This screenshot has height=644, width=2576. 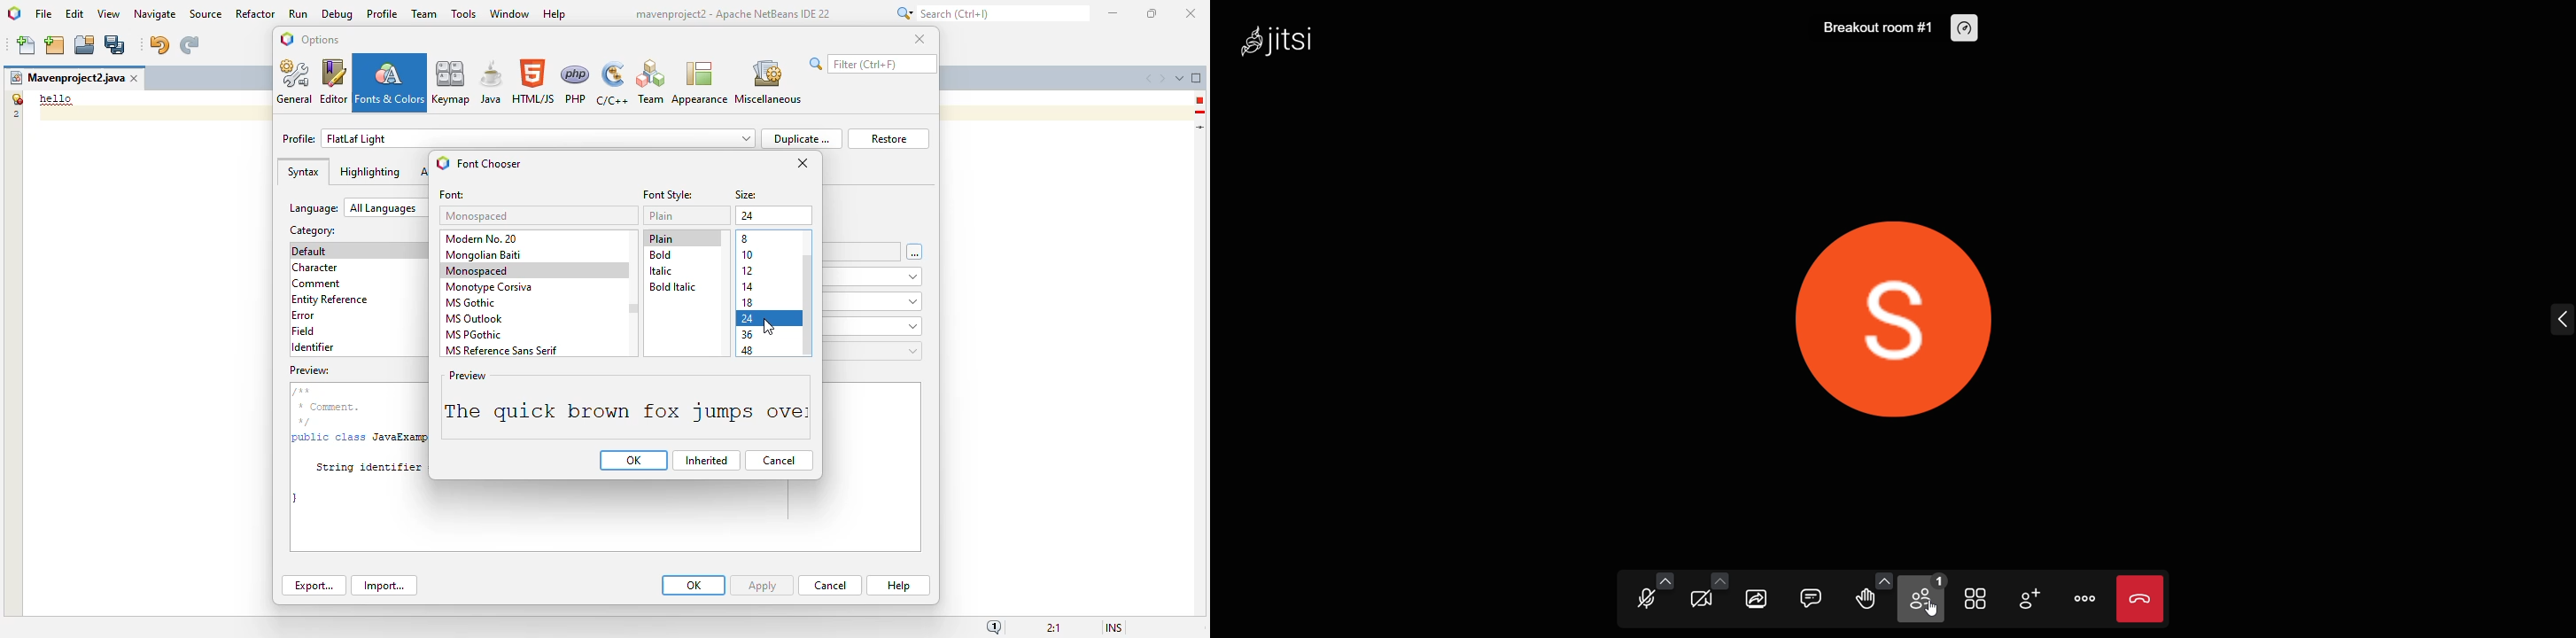 What do you see at coordinates (1281, 37) in the screenshot?
I see `Jitsi` at bounding box center [1281, 37].